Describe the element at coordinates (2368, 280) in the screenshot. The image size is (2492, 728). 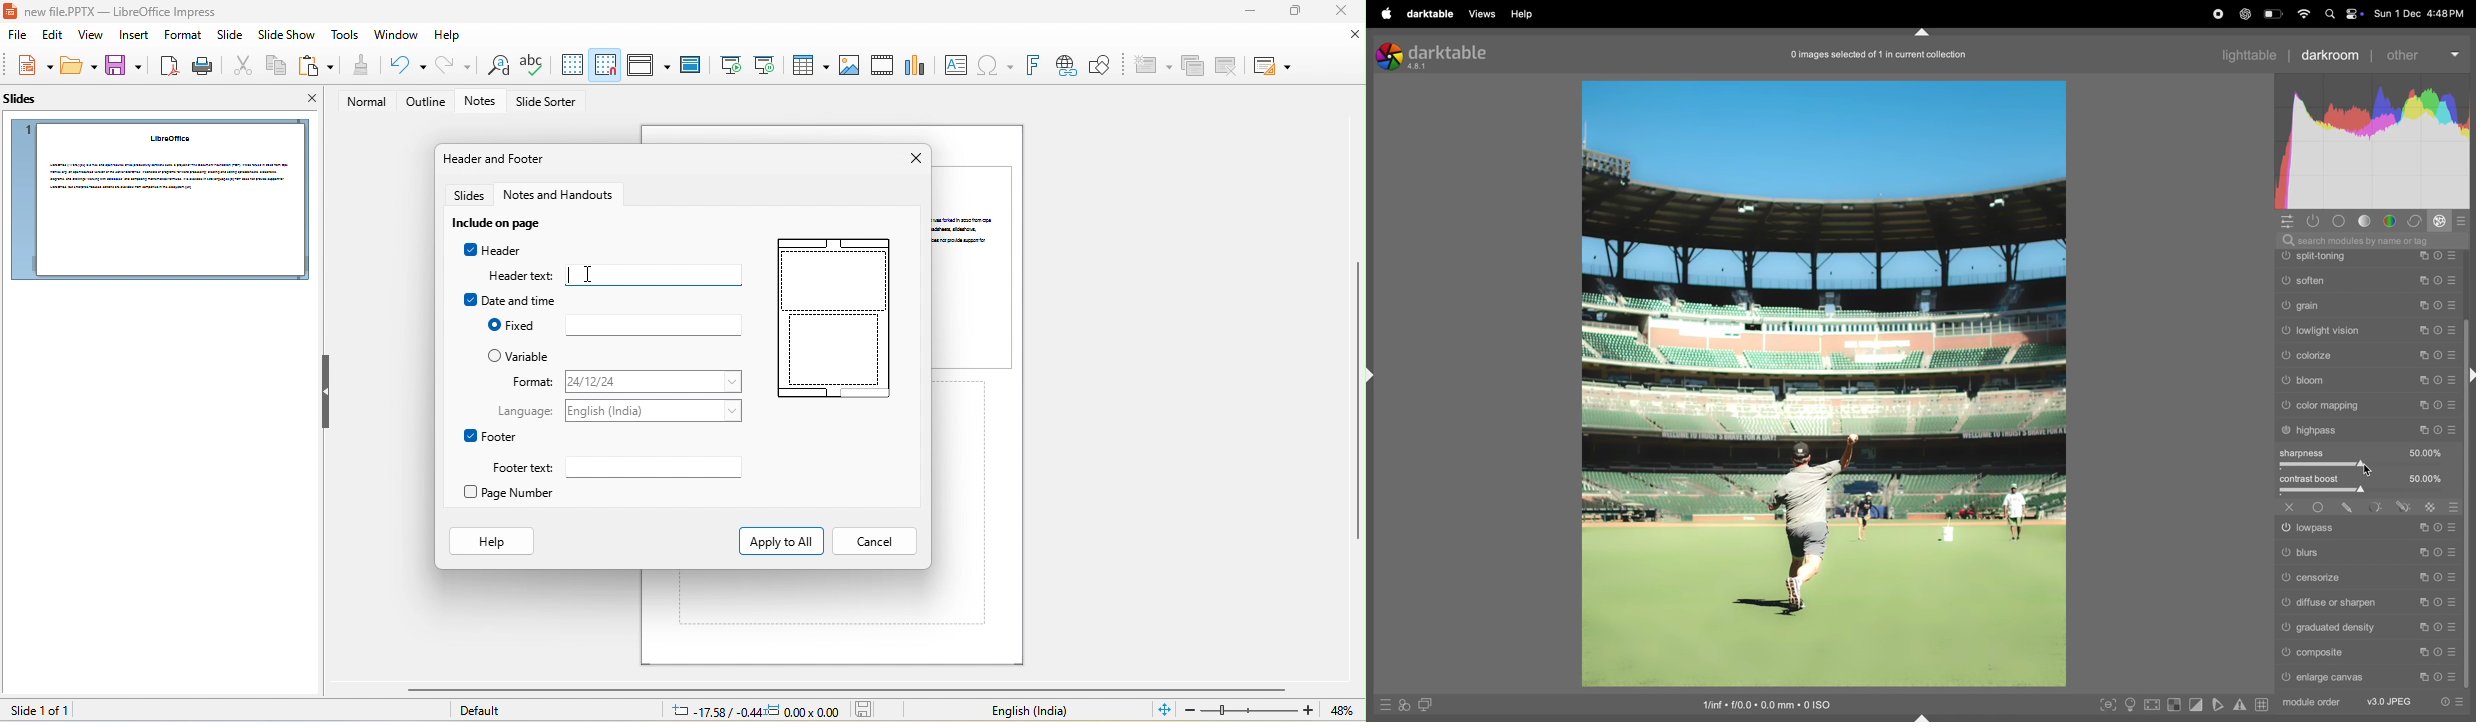
I see `farming` at that location.